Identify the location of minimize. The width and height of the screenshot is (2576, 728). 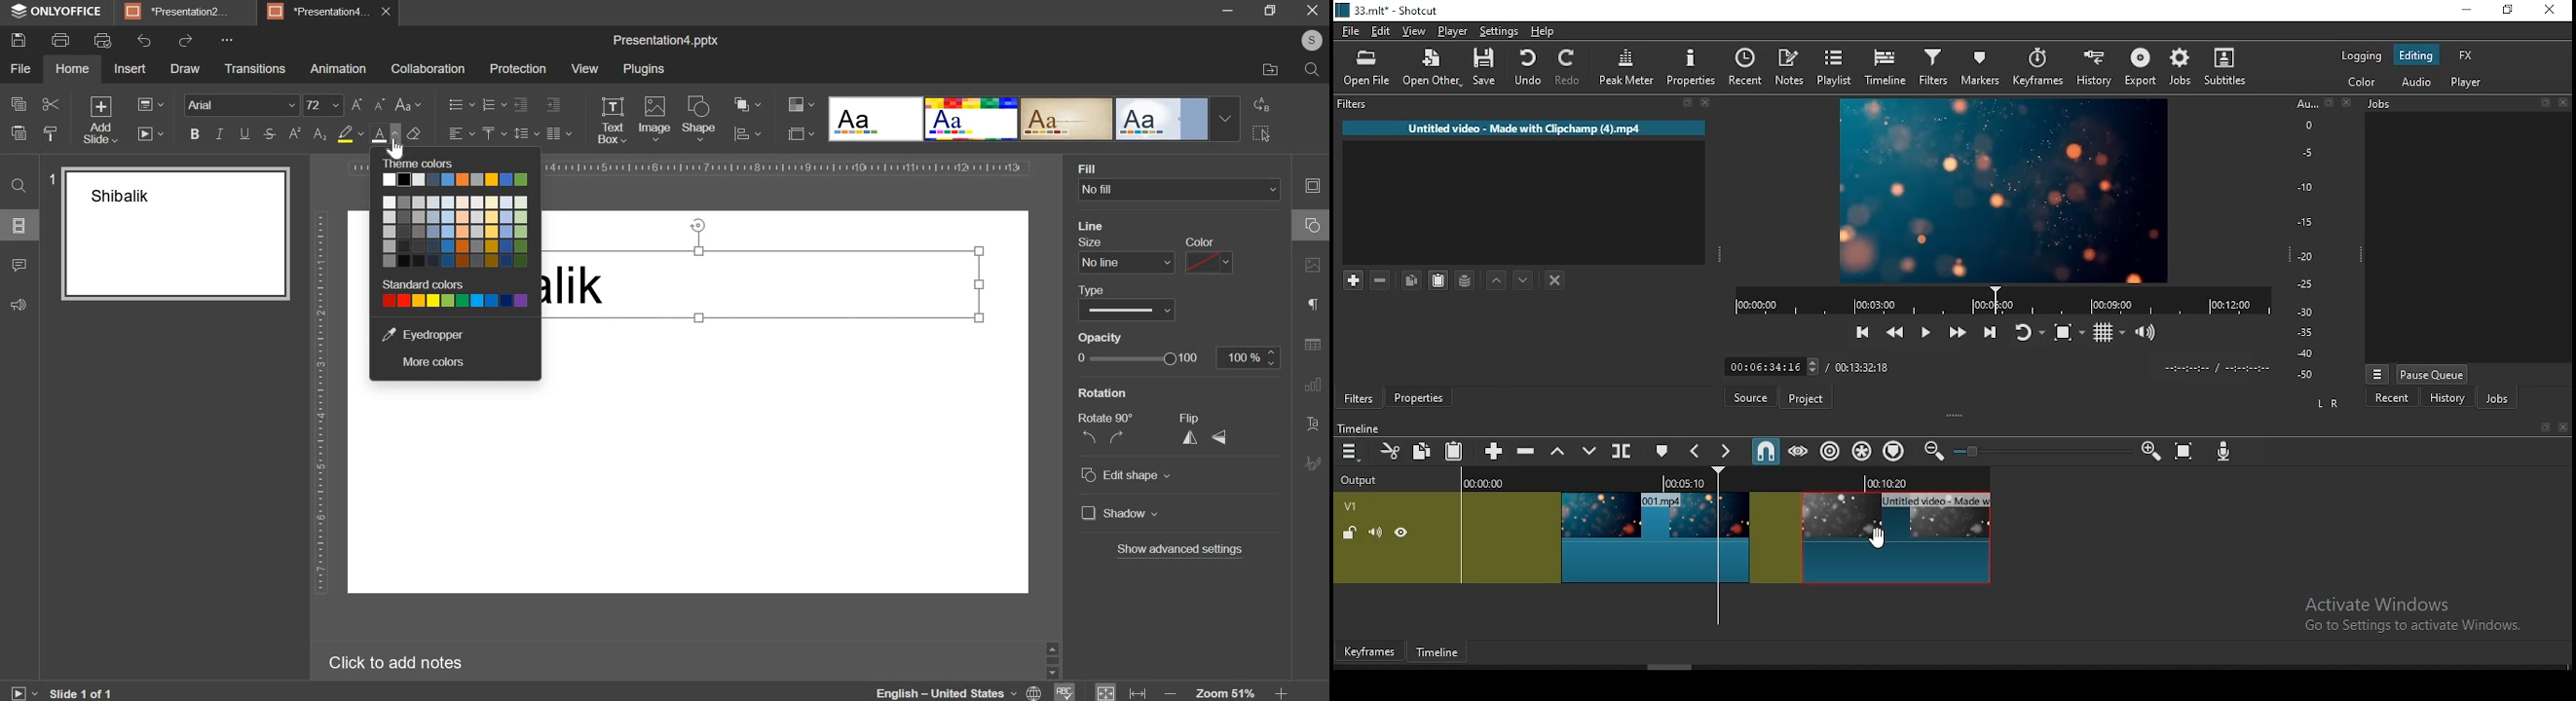
(2470, 11).